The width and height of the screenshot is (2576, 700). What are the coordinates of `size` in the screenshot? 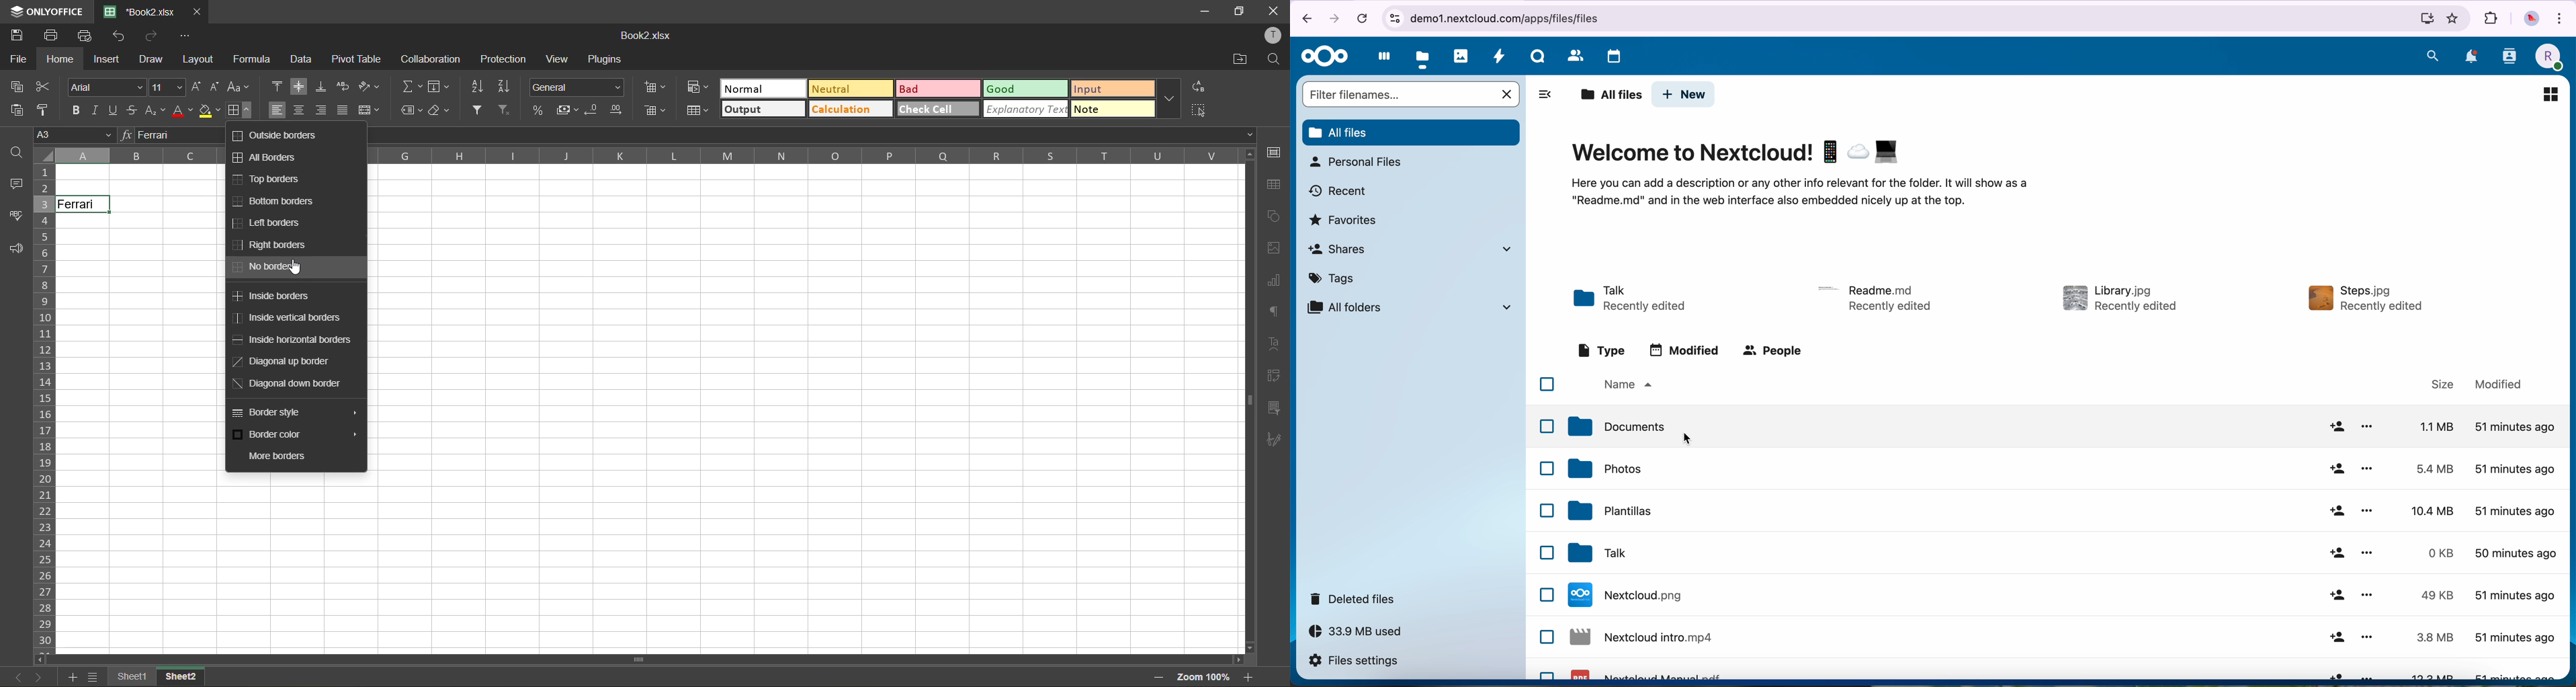 It's located at (2442, 385).